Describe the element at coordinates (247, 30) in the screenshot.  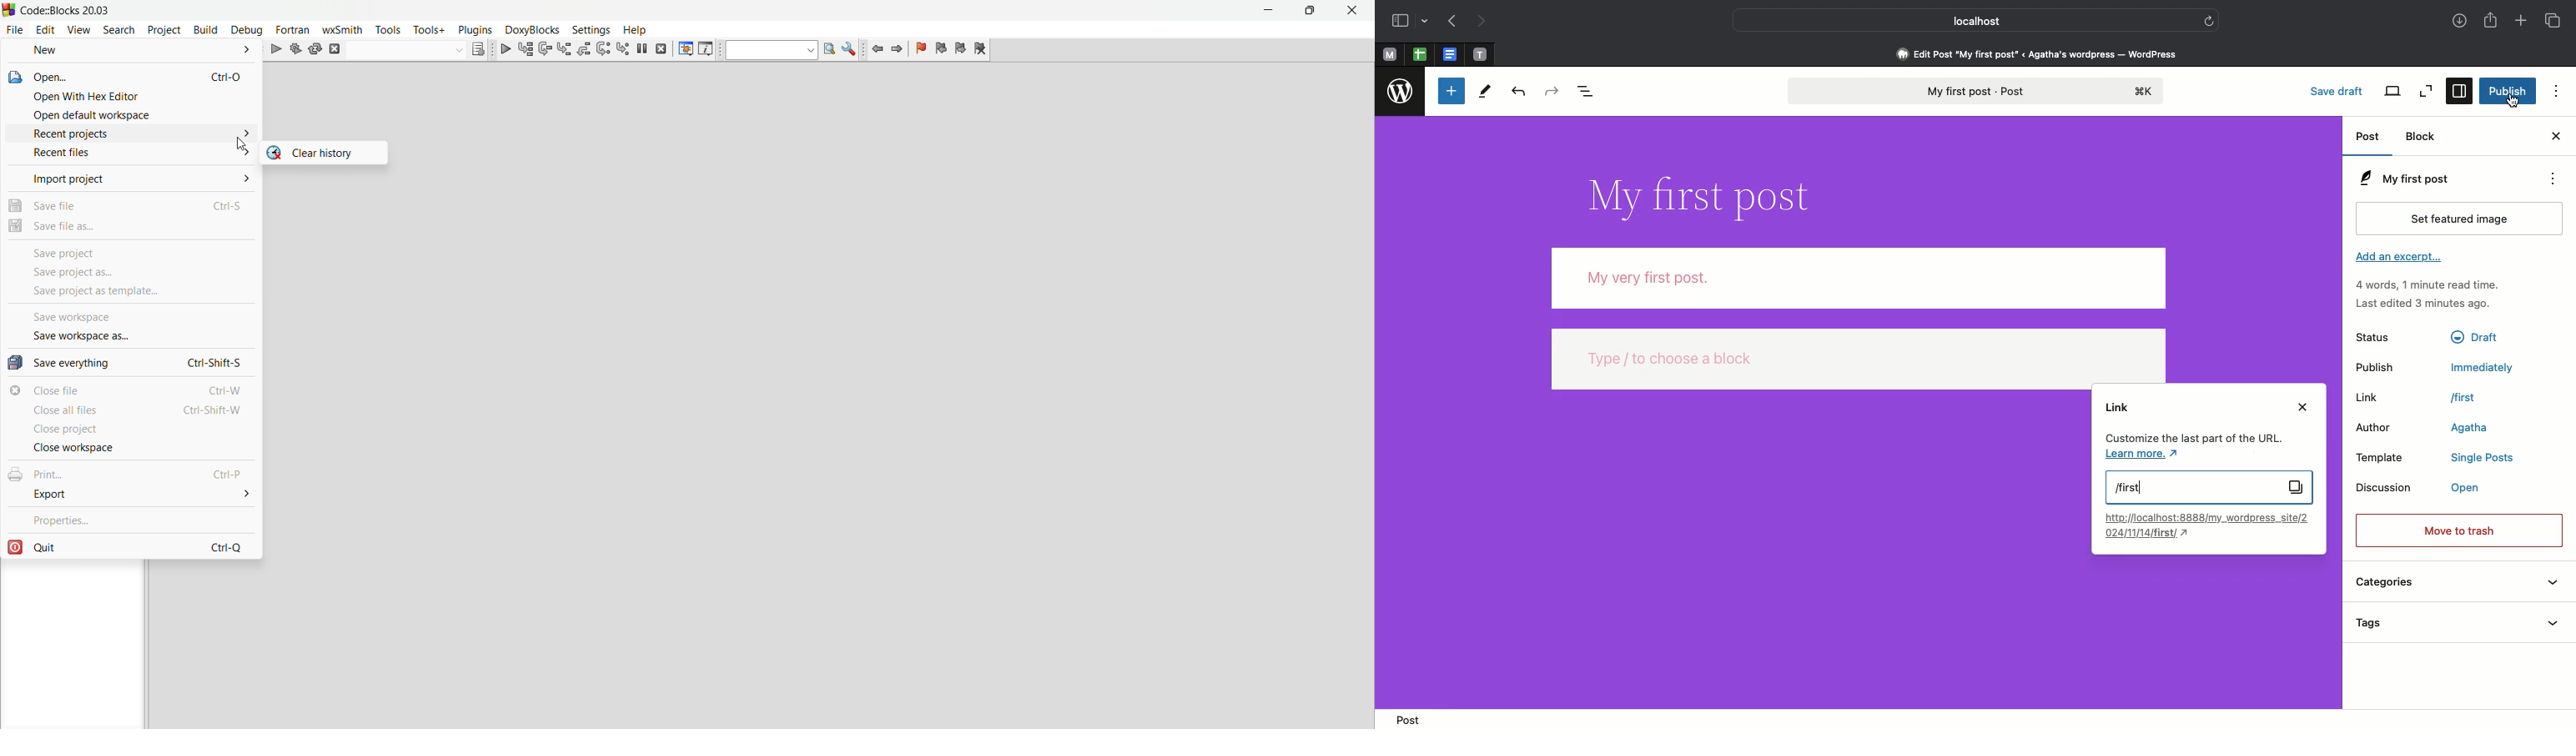
I see `debug` at that location.